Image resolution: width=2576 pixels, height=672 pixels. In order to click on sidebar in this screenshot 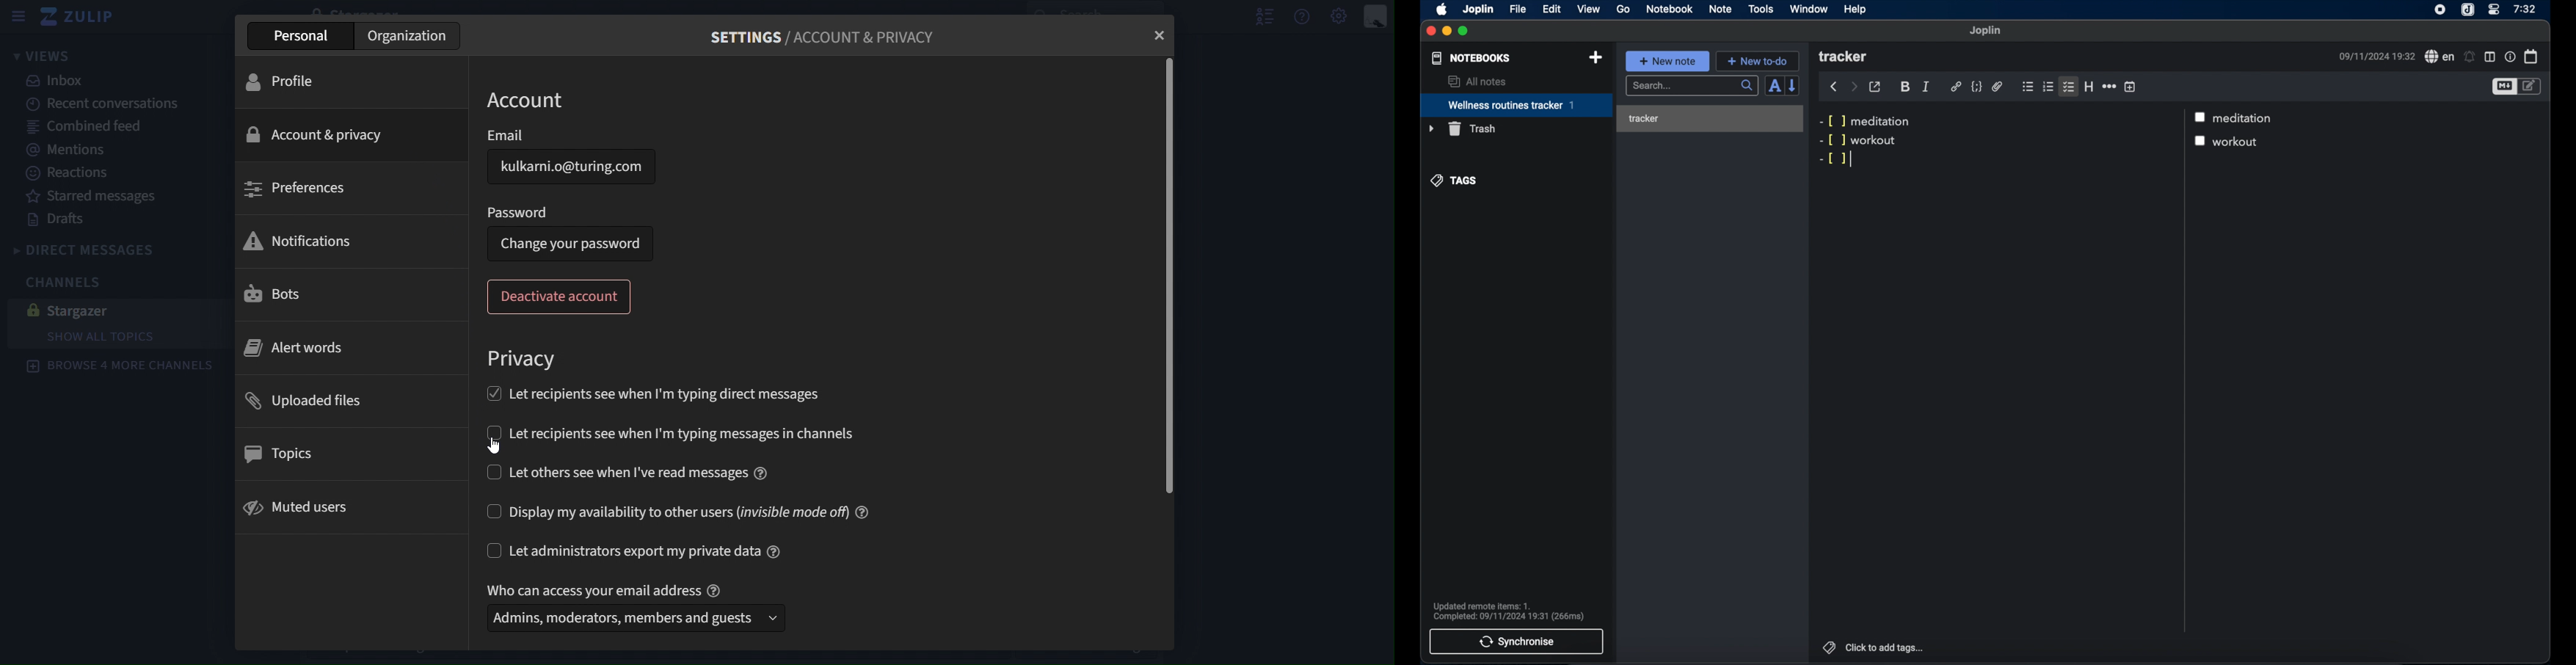, I will do `click(18, 18)`.